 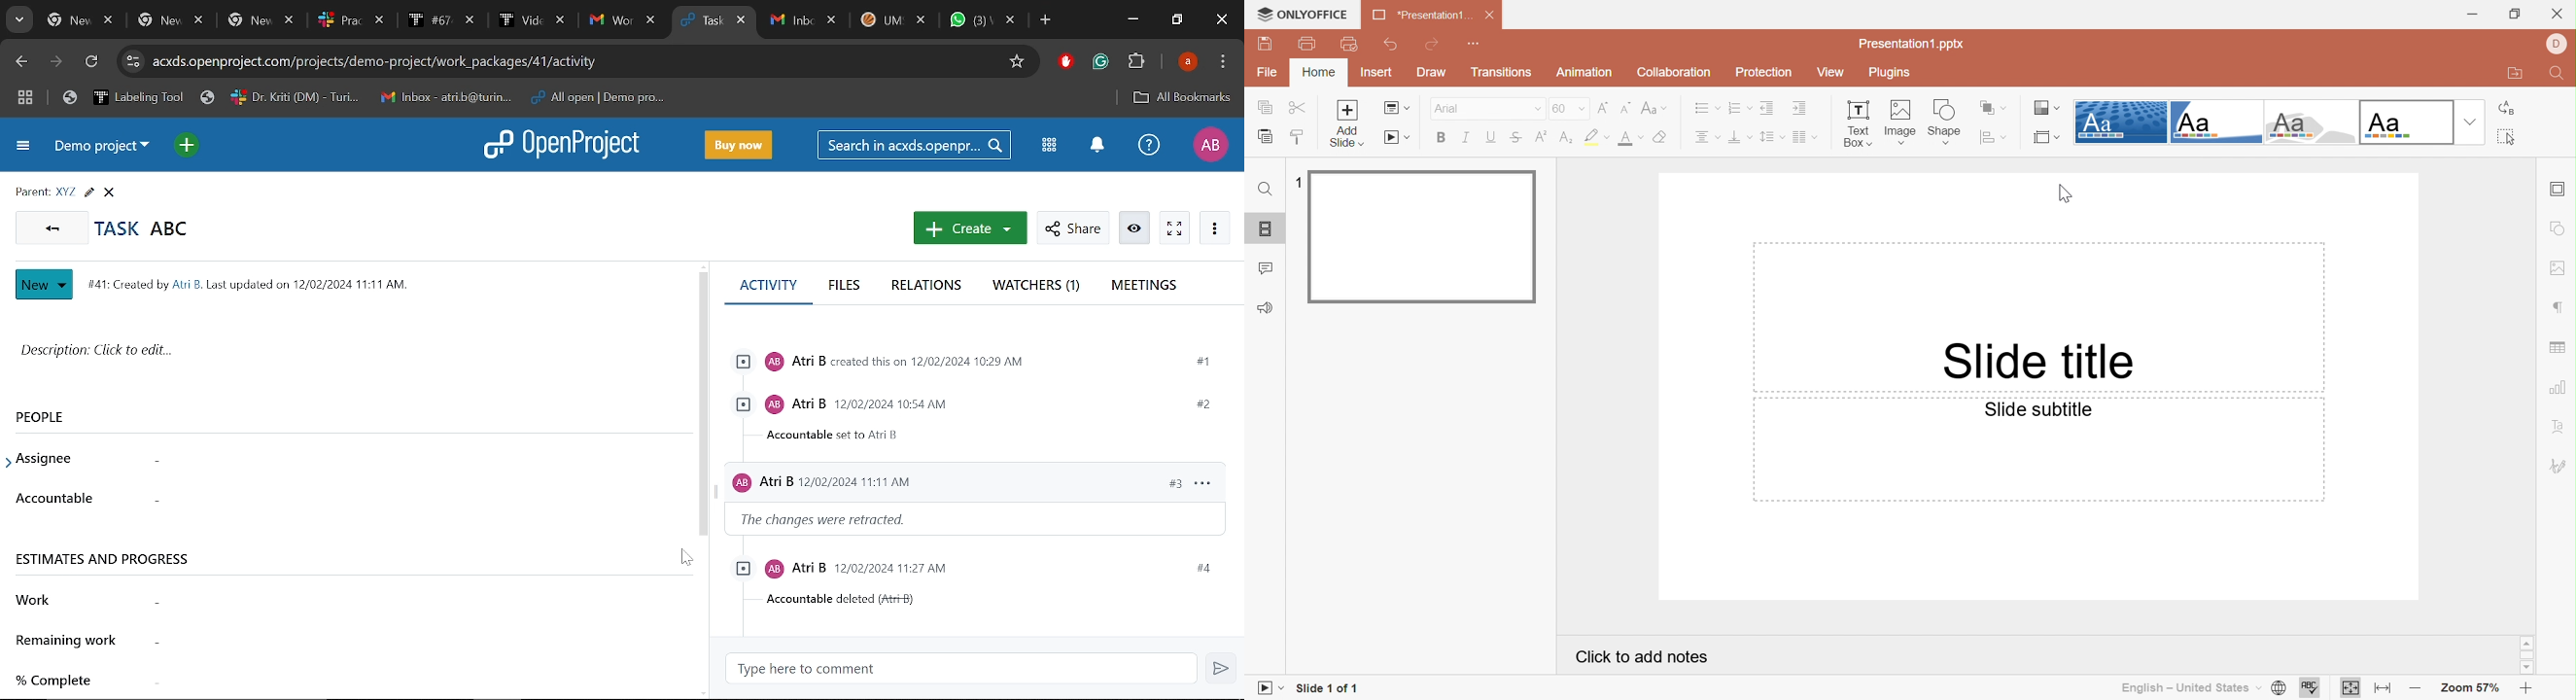 What do you see at coordinates (739, 146) in the screenshot?
I see `Buy now` at bounding box center [739, 146].